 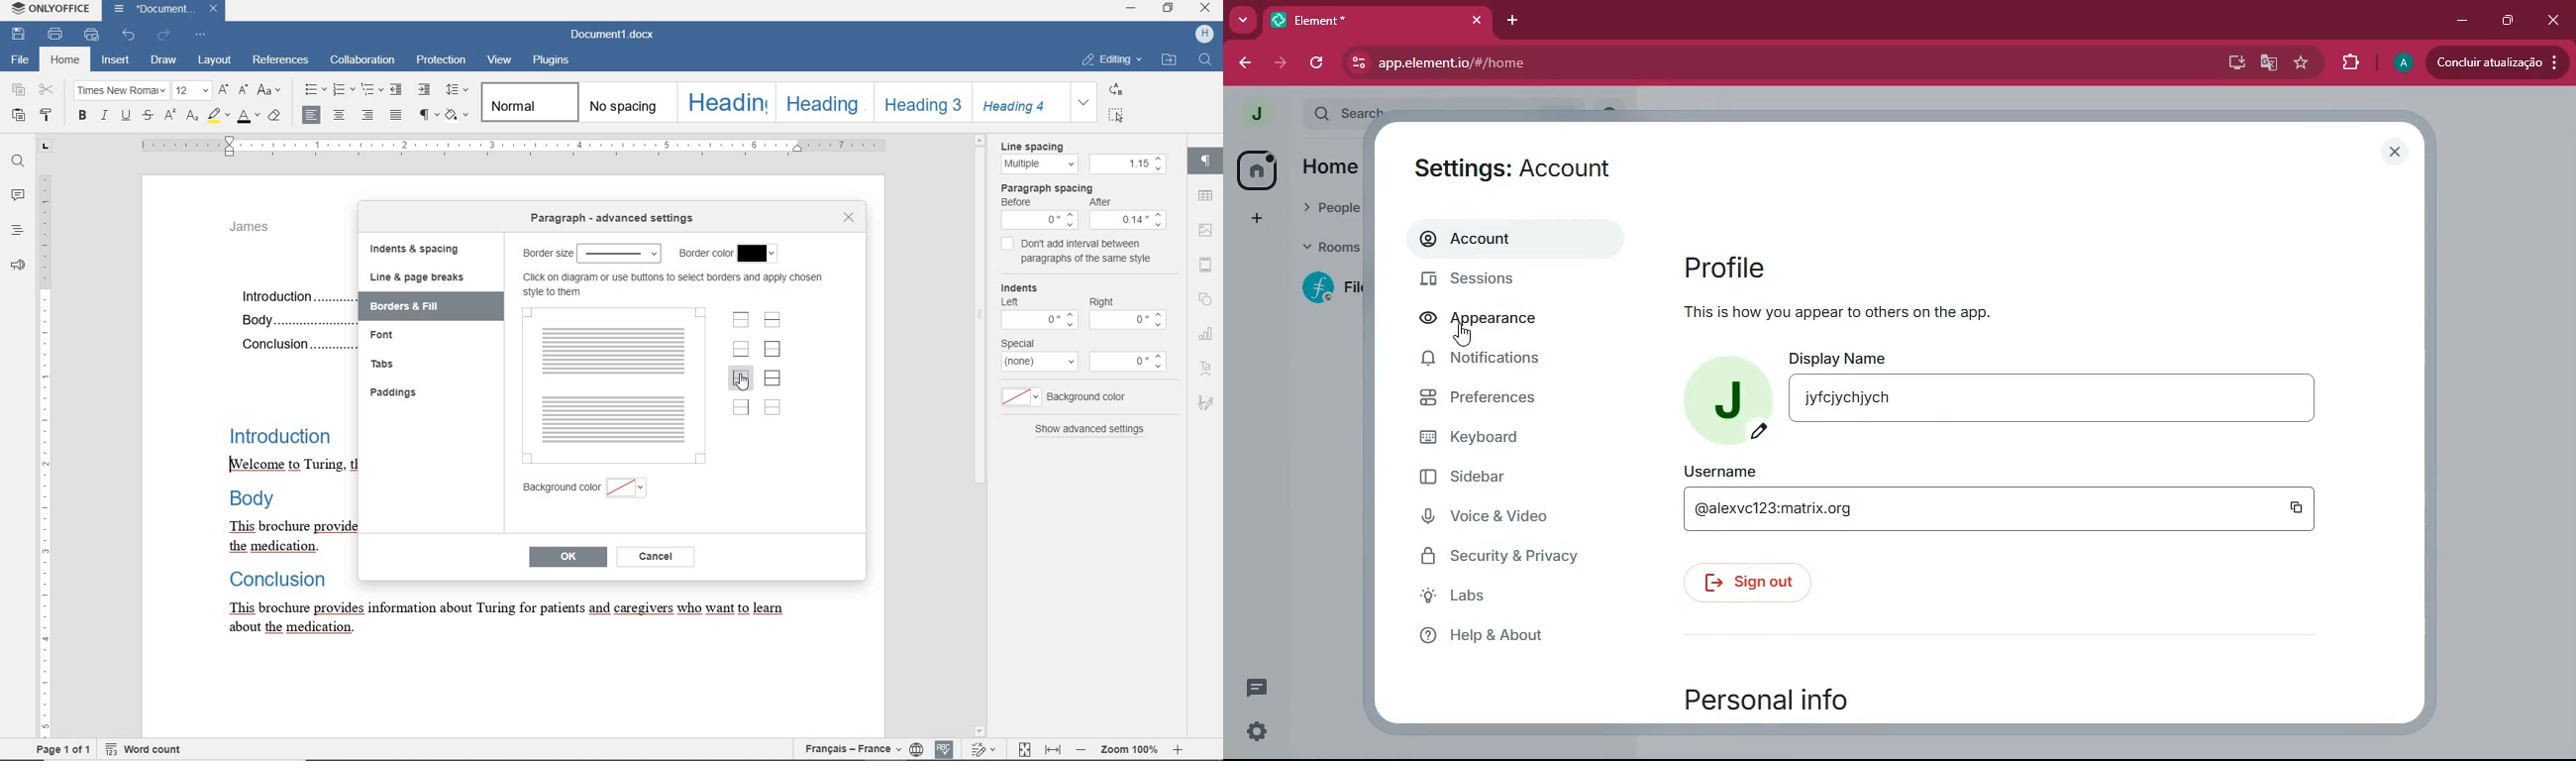 What do you see at coordinates (2497, 64) in the screenshot?
I see `update` at bounding box center [2497, 64].